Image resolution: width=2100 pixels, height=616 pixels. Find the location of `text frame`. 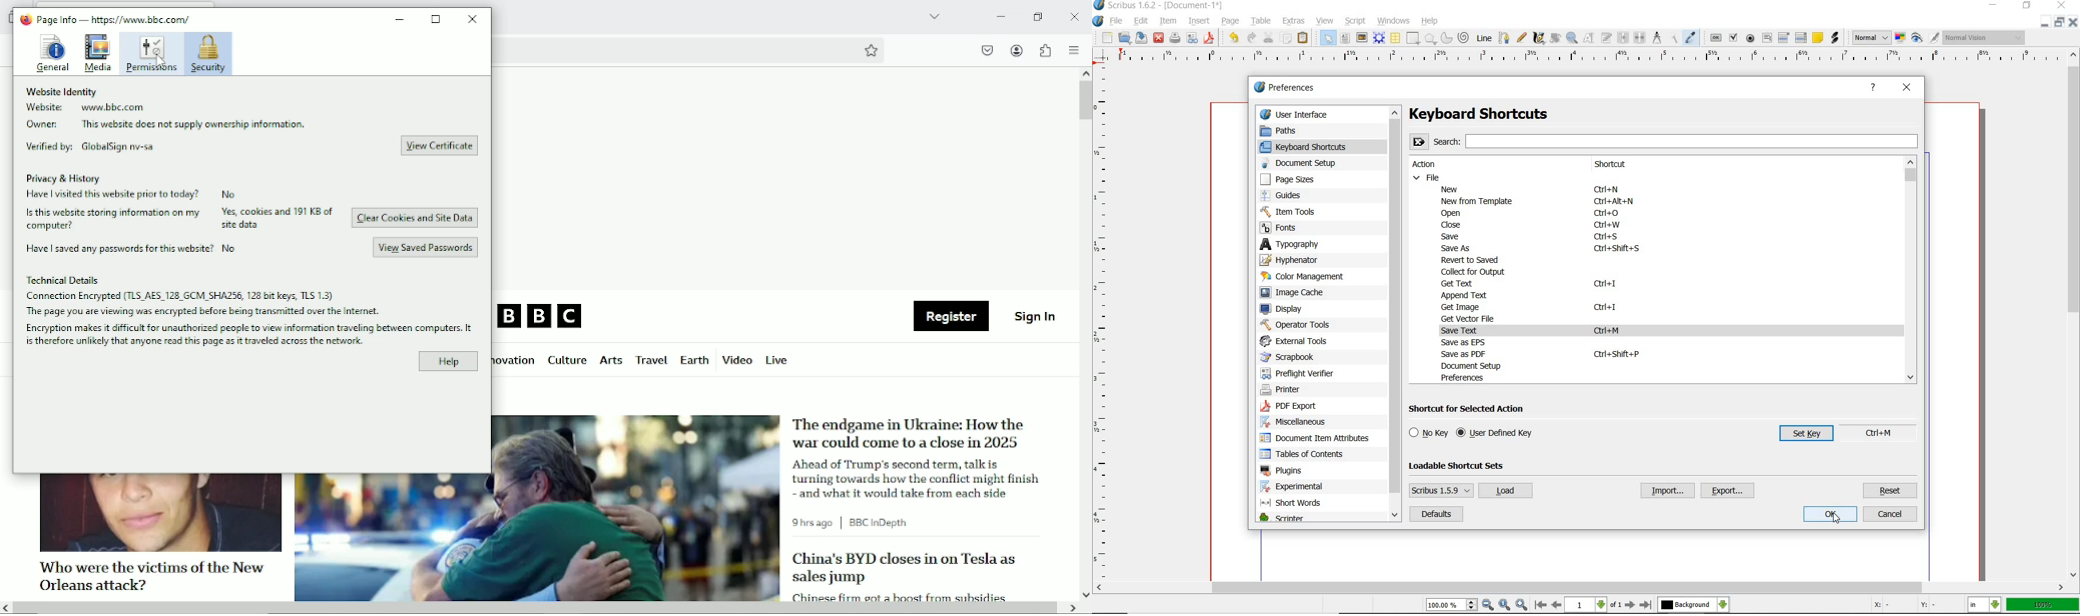

text frame is located at coordinates (1345, 38).